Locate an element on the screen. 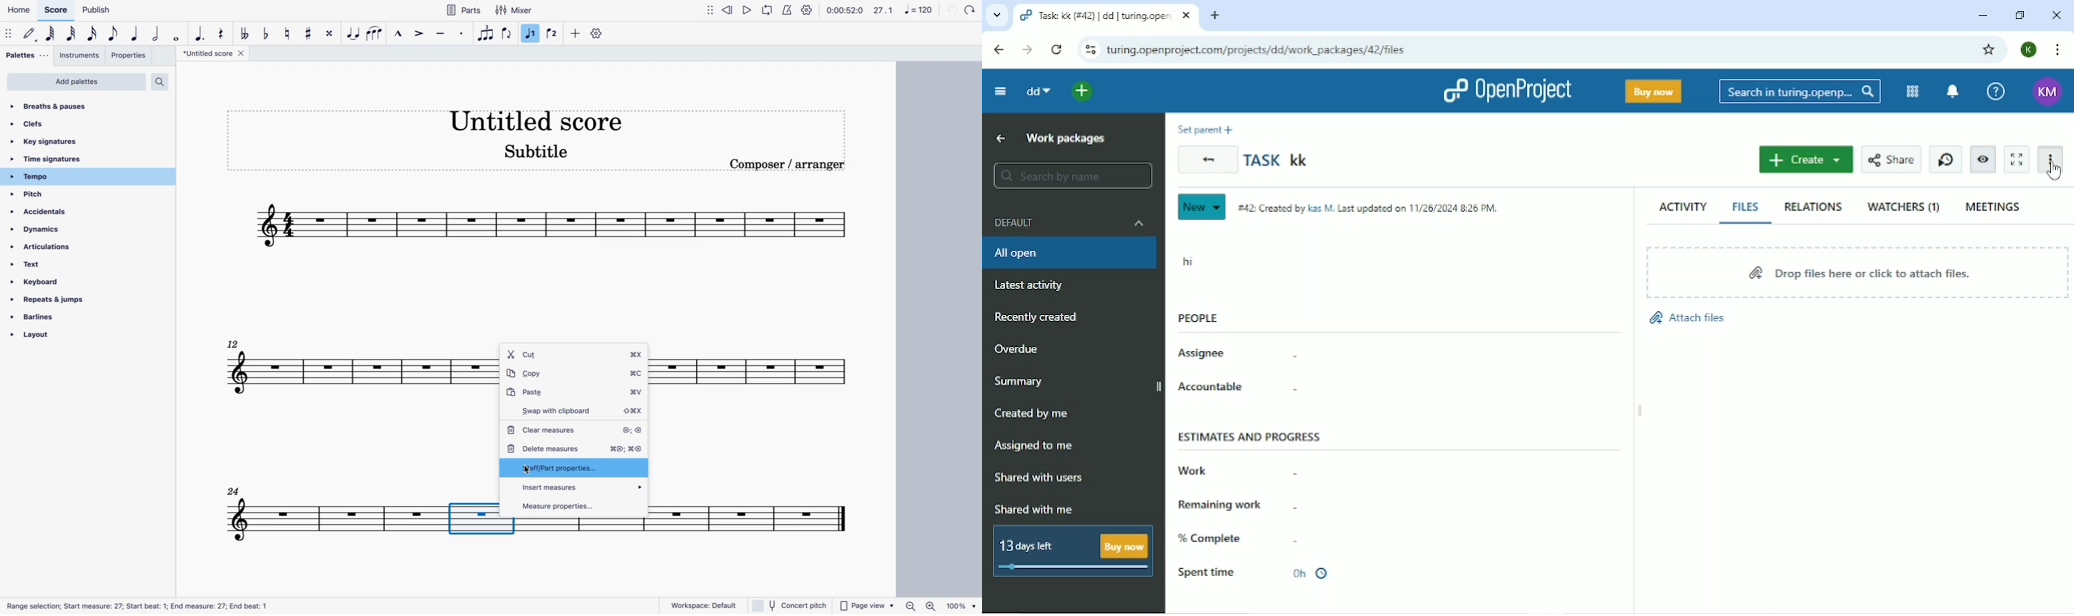   is located at coordinates (1082, 91).